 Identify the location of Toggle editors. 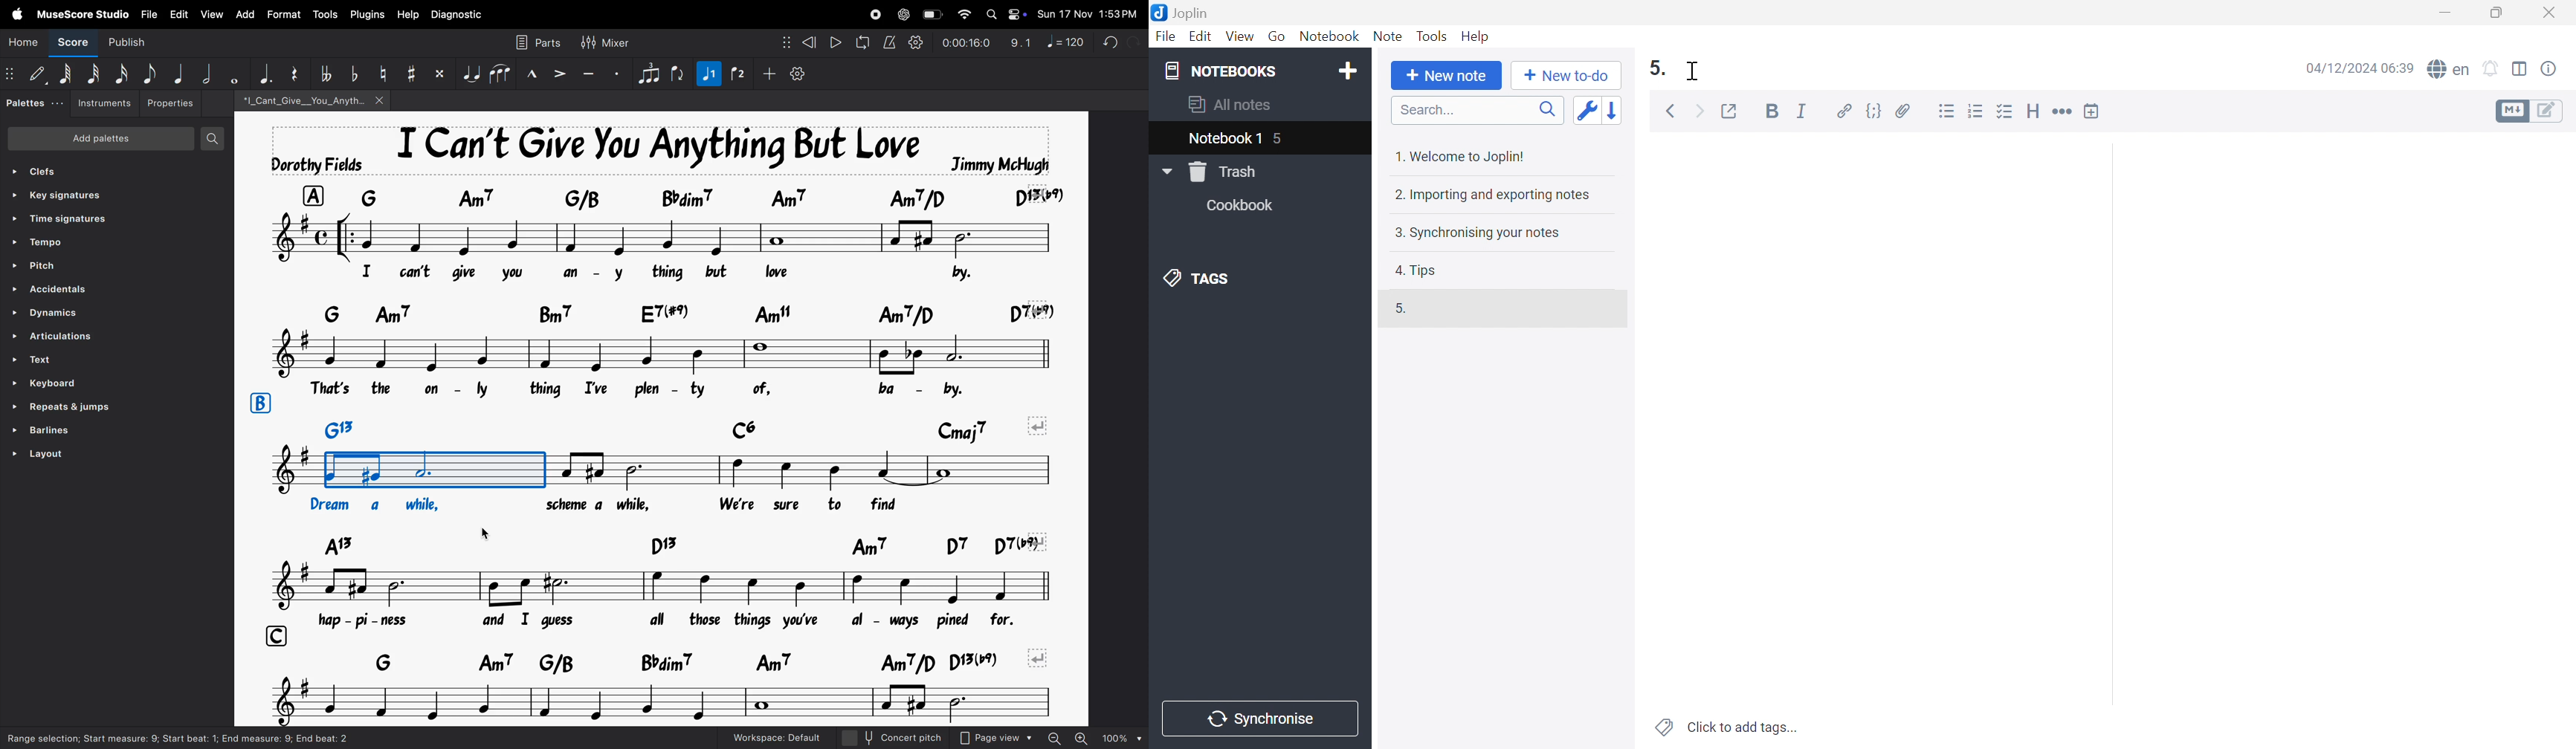
(2532, 112).